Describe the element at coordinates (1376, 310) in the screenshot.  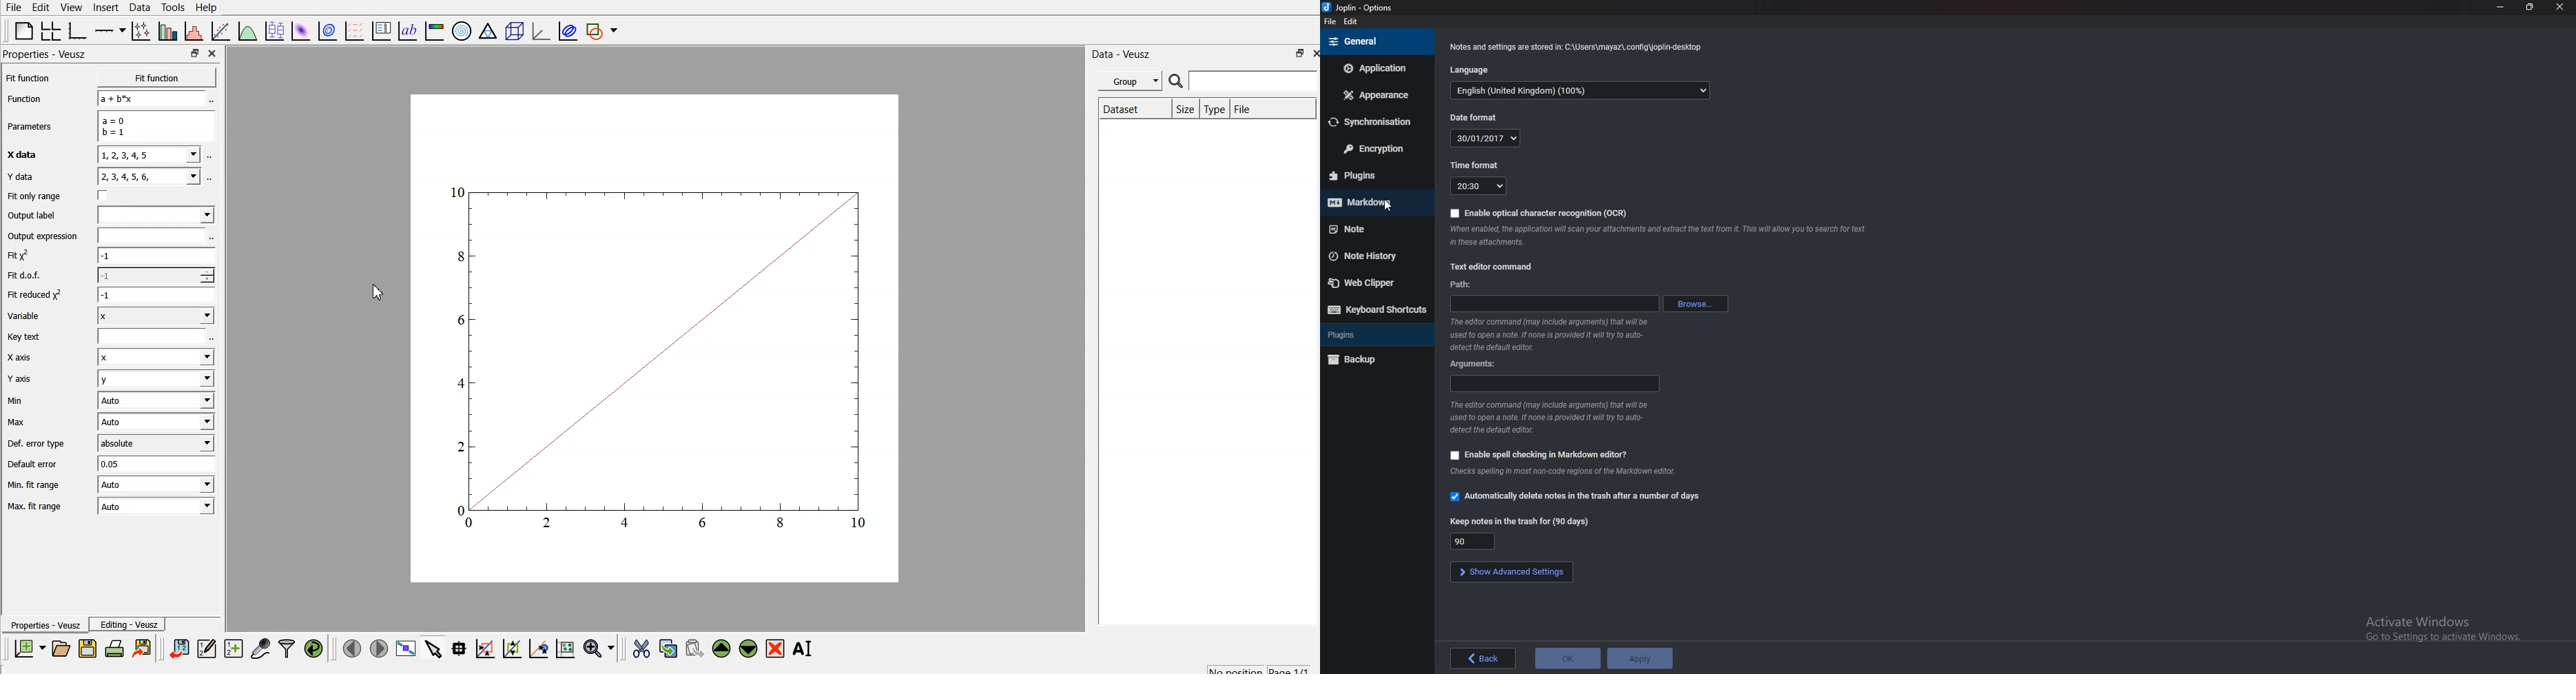
I see `Keyboard shortcuts` at that location.